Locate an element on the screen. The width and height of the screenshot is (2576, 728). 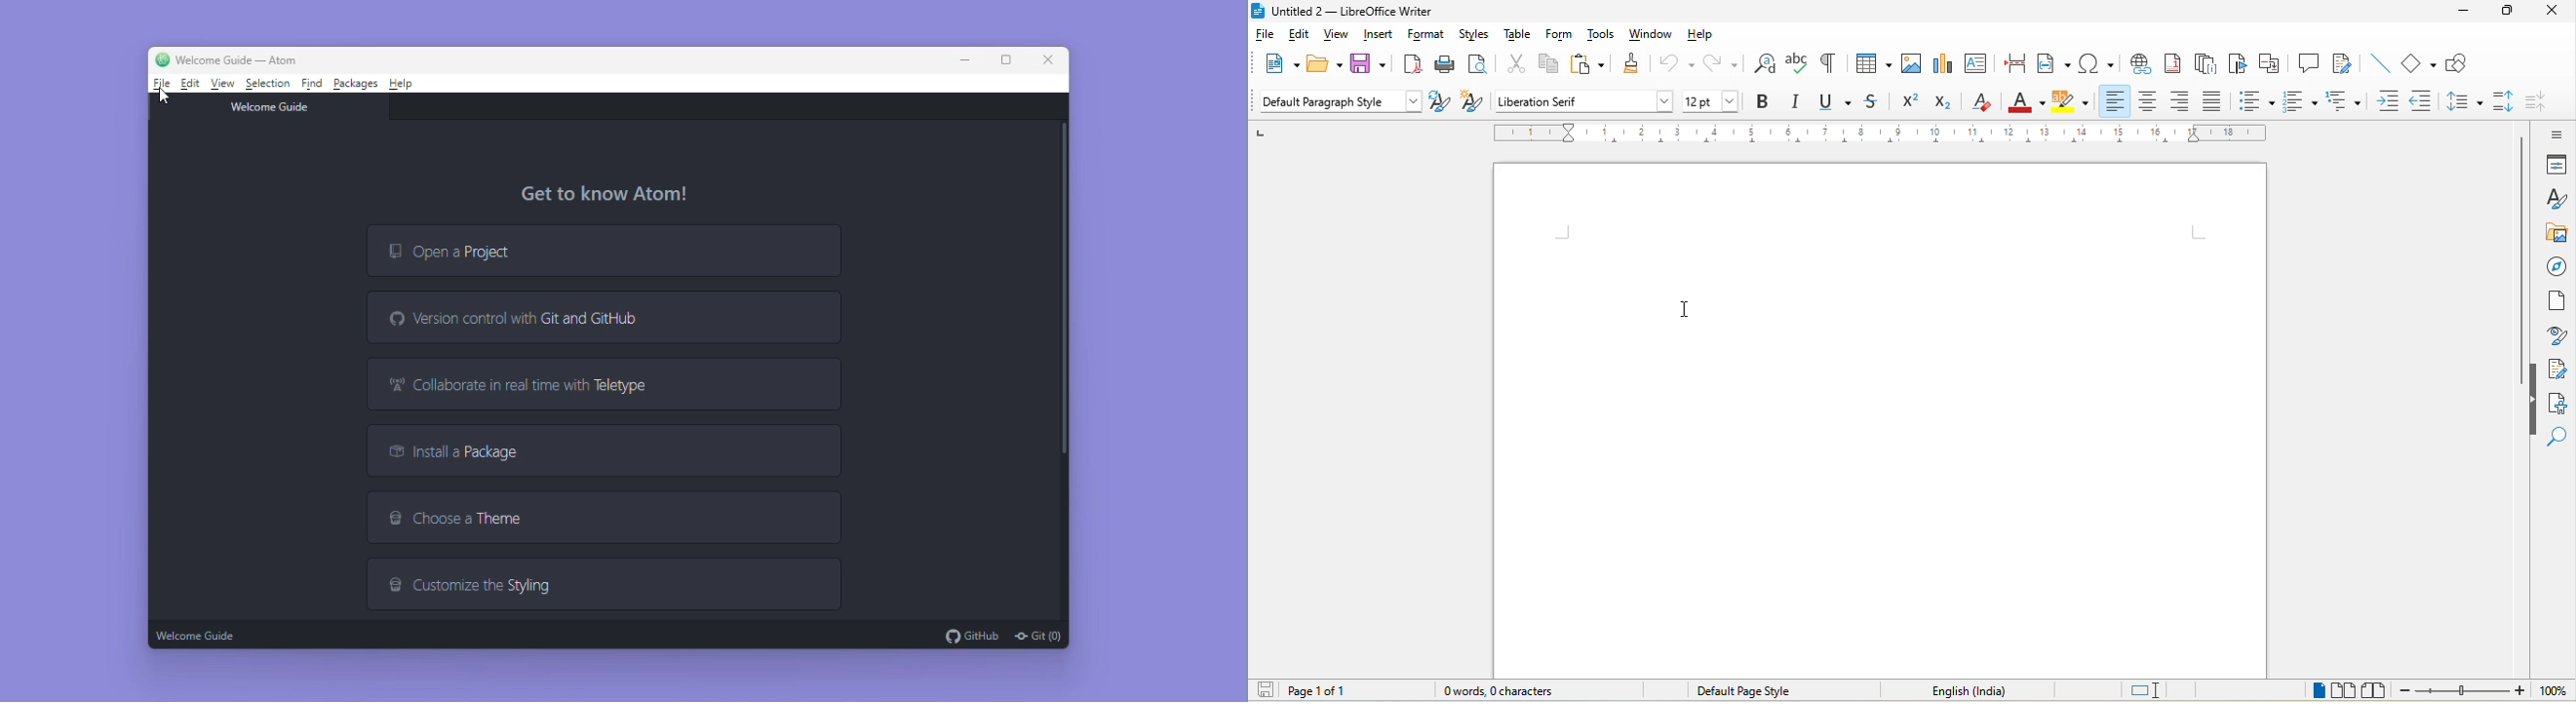
cursor is located at coordinates (162, 97).